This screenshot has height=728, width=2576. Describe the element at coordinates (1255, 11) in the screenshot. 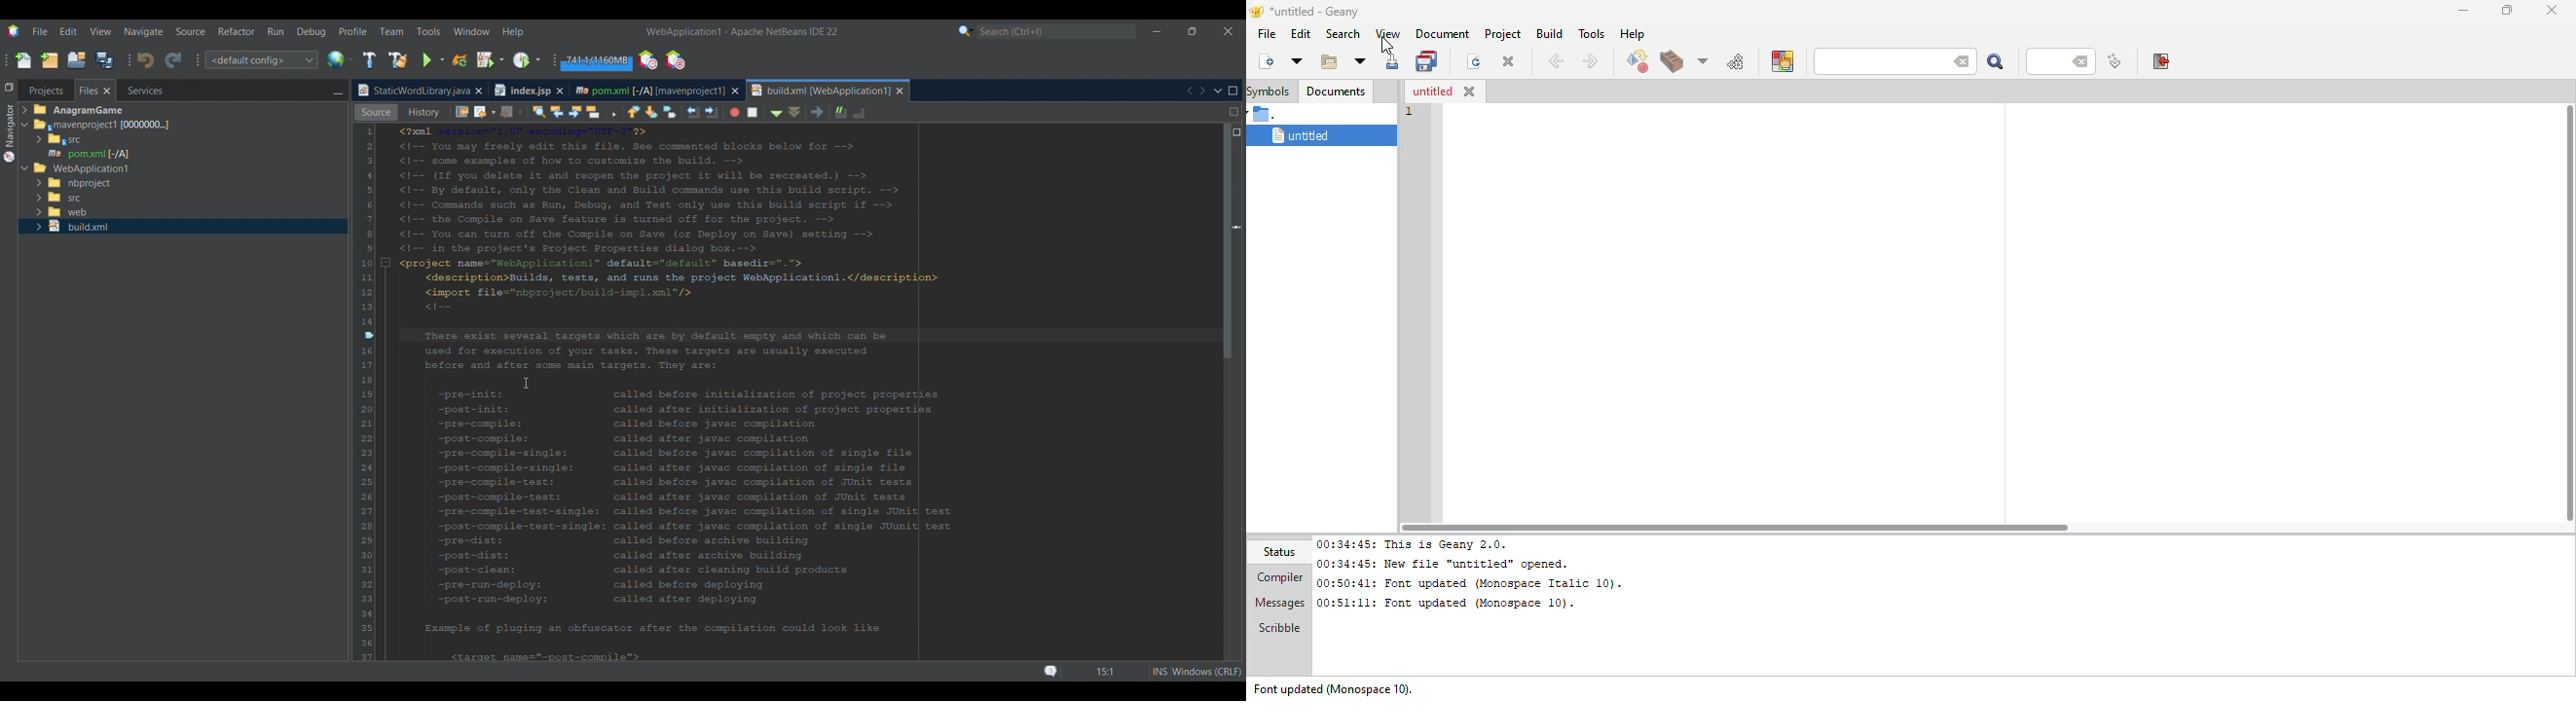

I see `logo` at that location.